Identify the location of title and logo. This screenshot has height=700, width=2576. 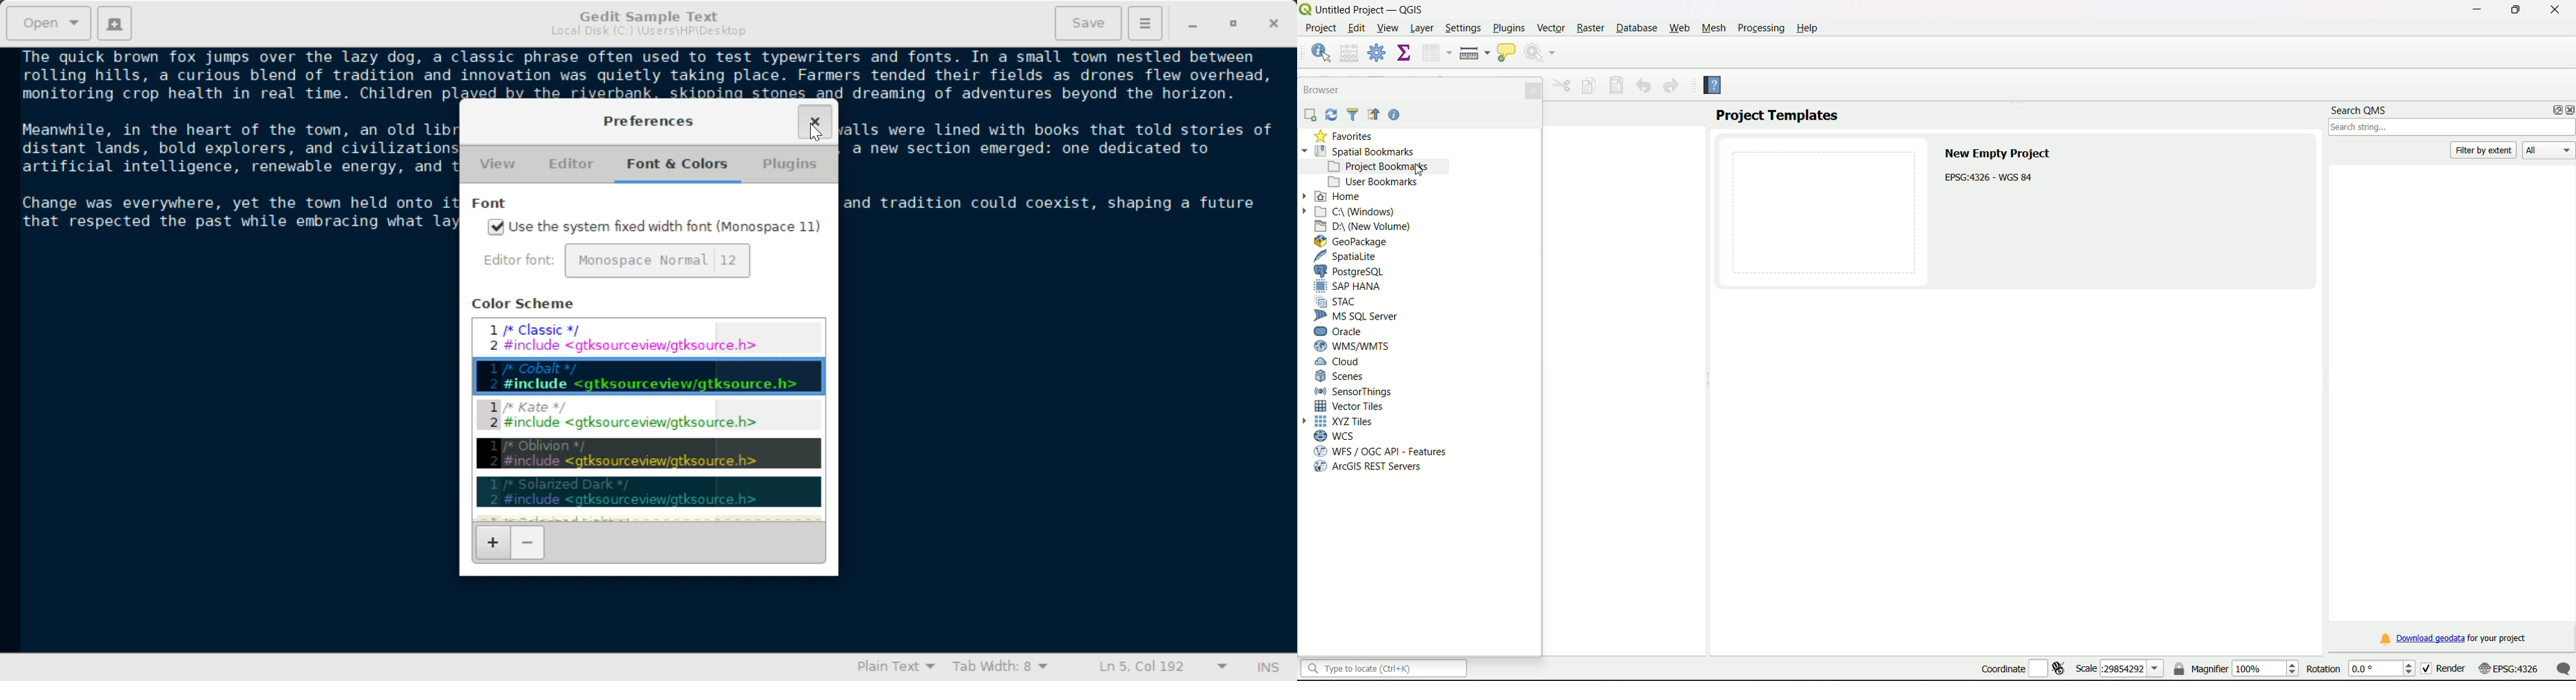
(1364, 9).